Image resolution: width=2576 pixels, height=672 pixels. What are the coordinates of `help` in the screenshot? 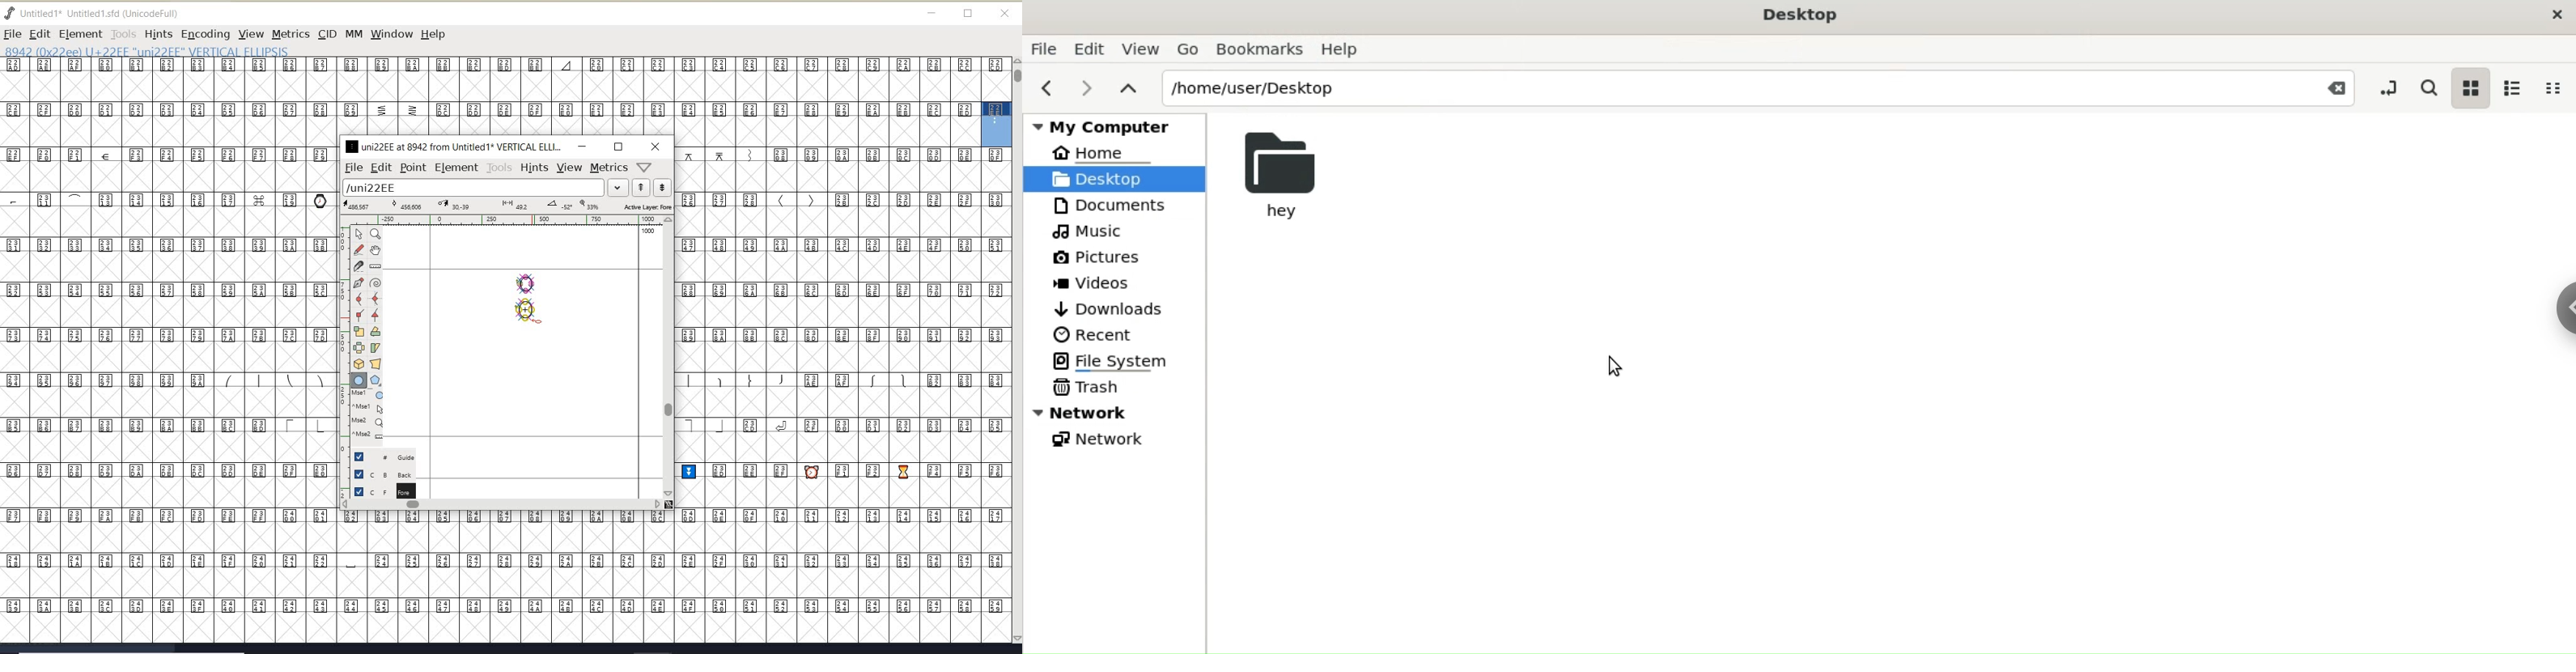 It's located at (435, 35).